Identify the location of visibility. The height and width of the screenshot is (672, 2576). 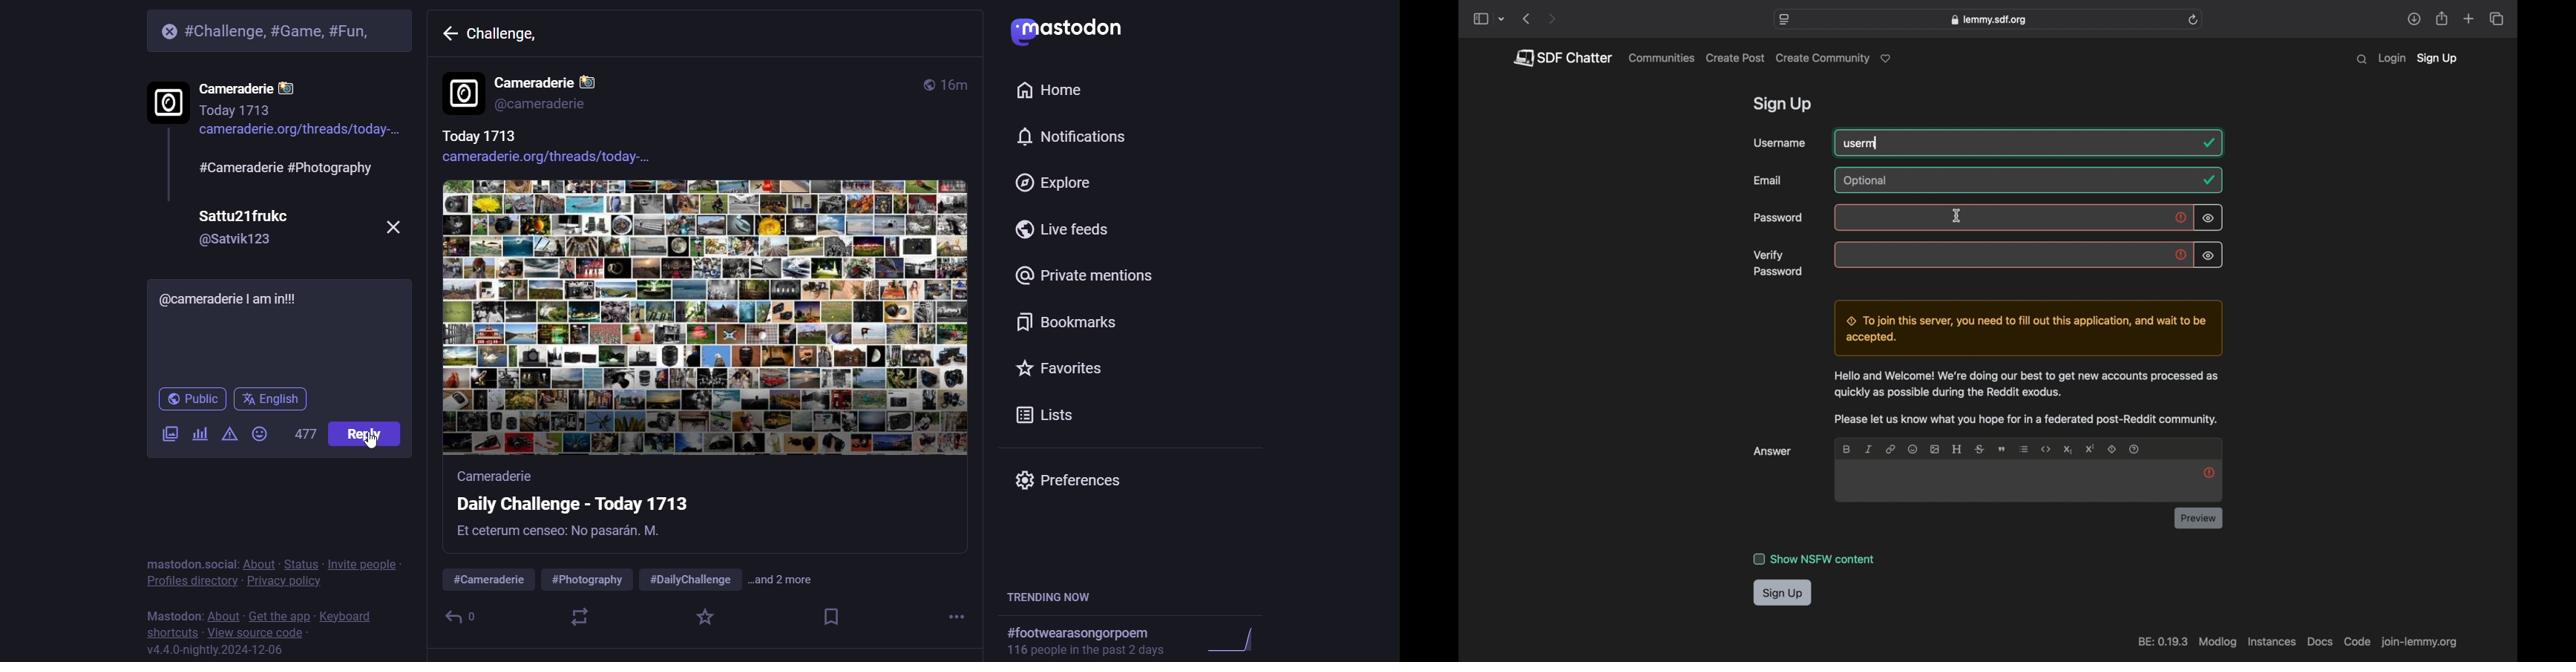
(2209, 218).